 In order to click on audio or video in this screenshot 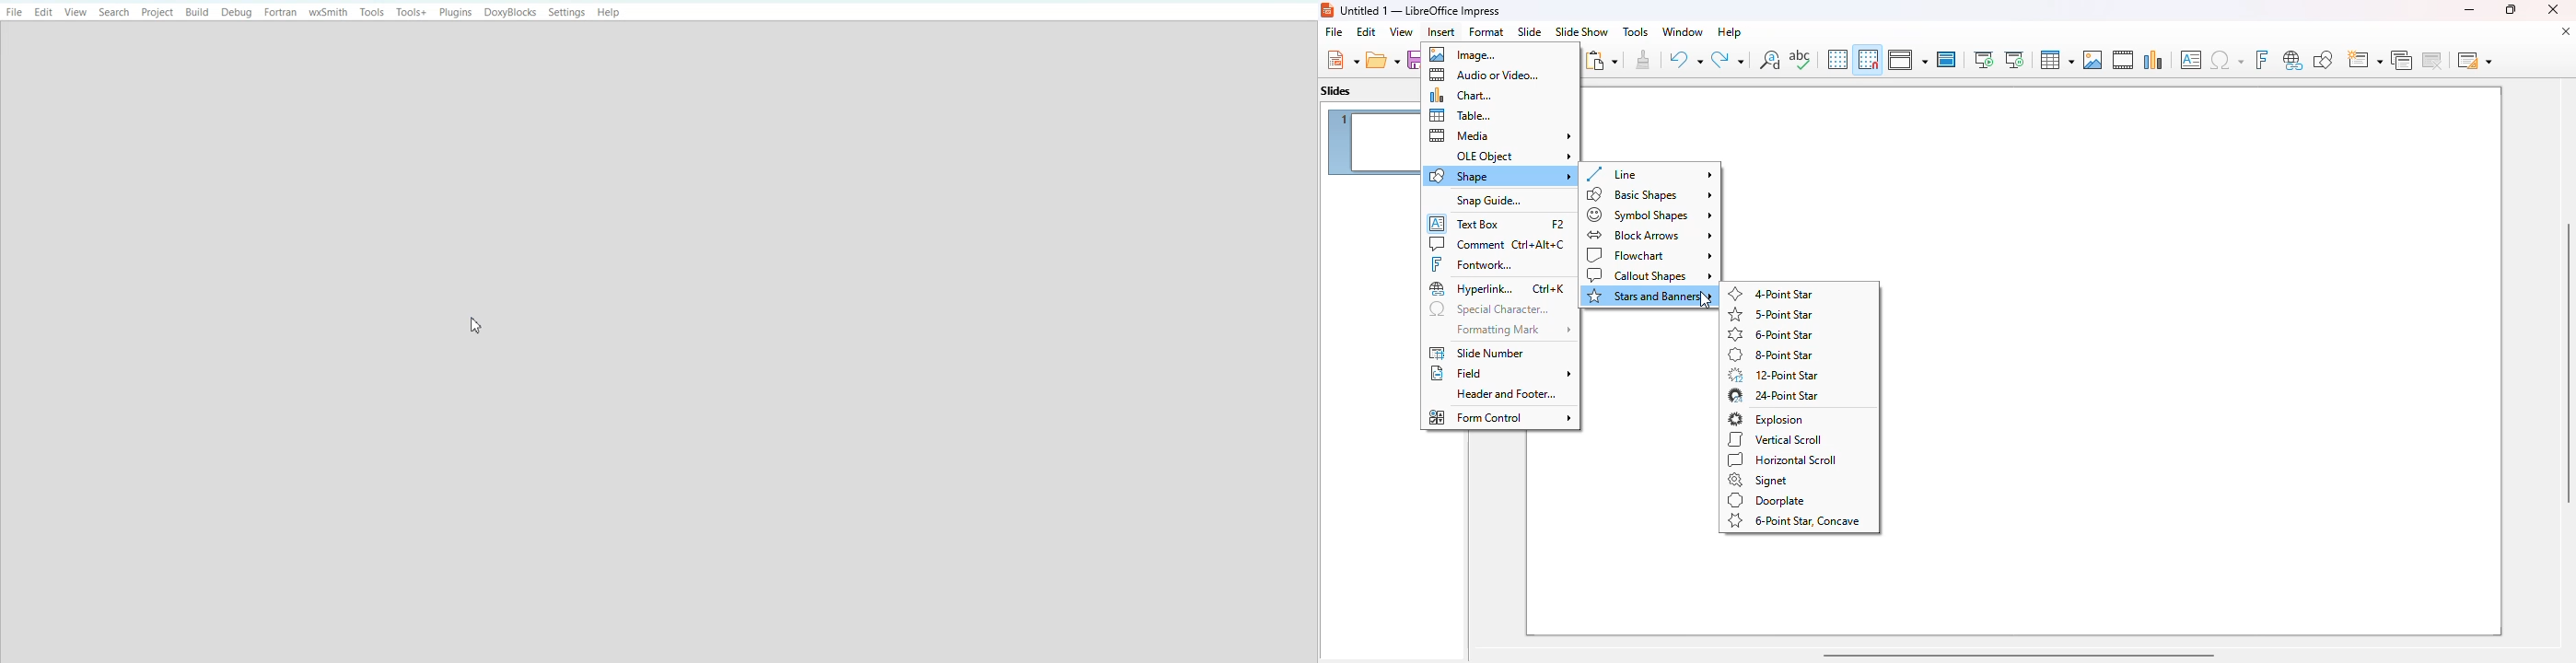, I will do `click(1485, 75)`.